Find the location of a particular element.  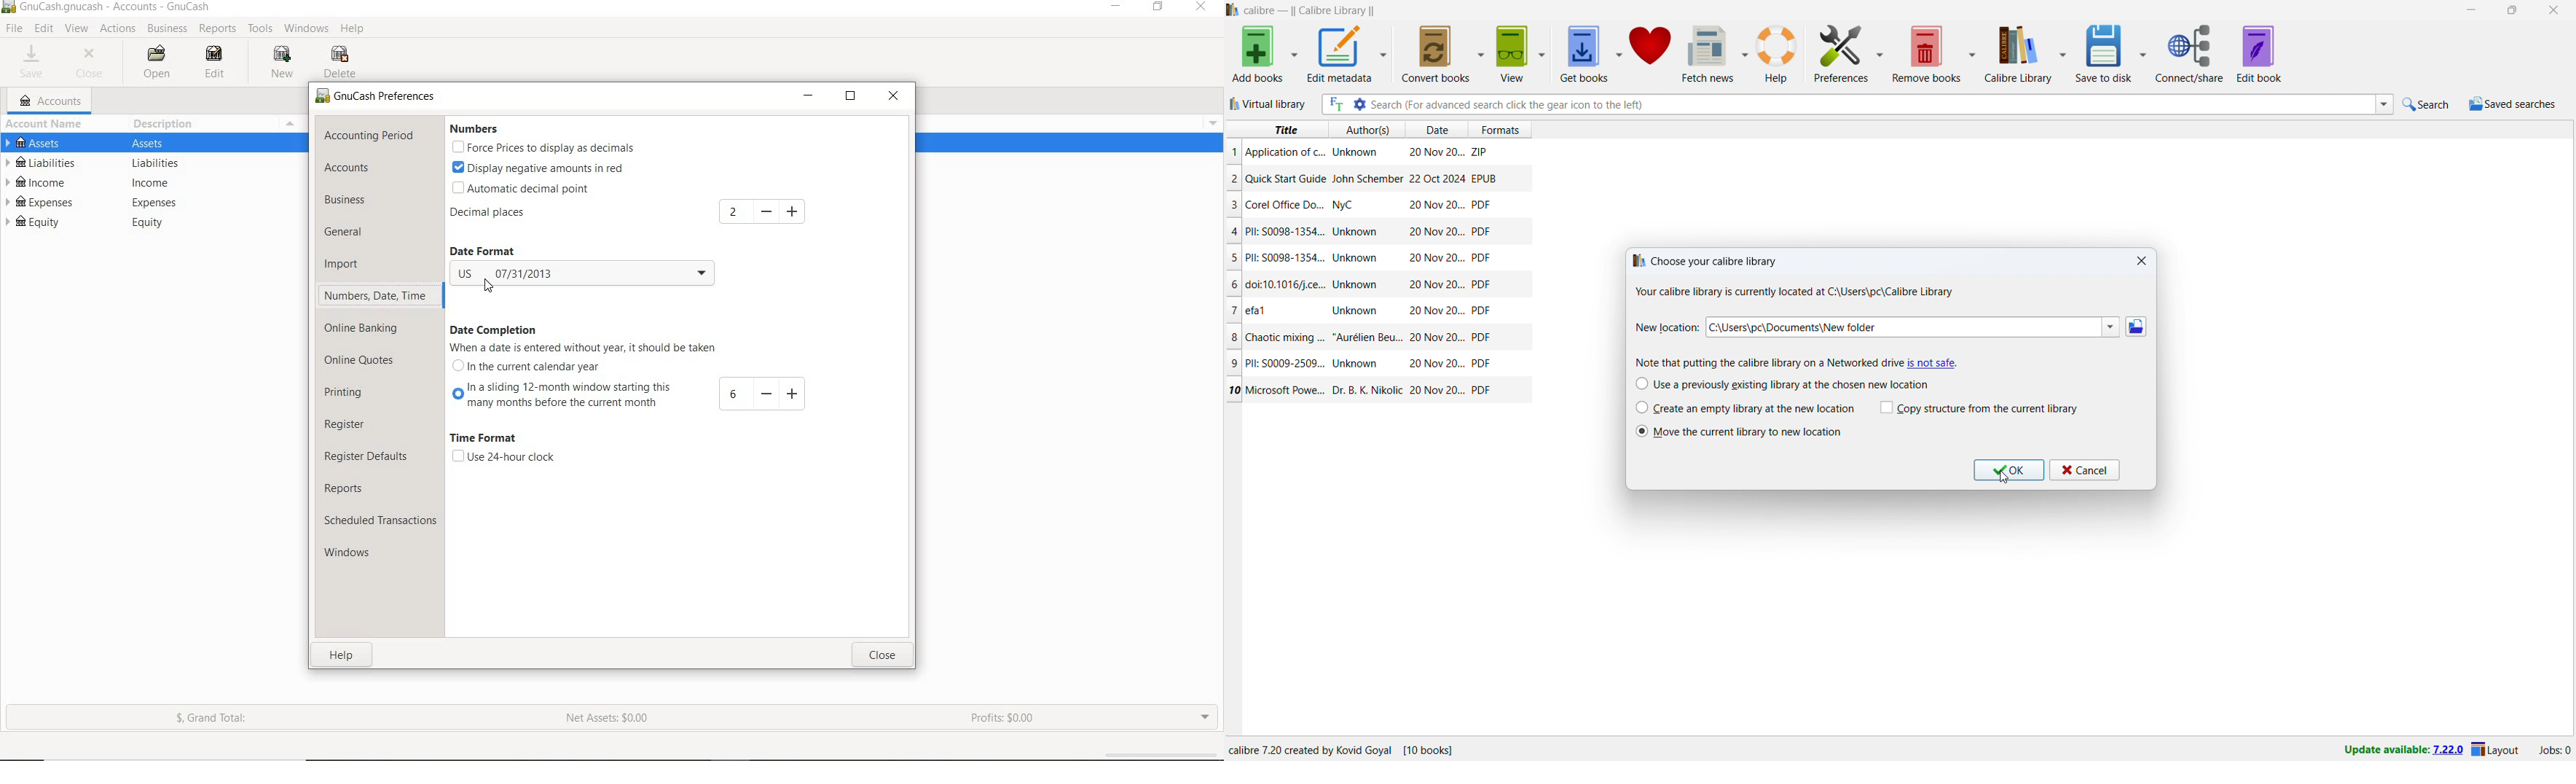

Author is located at coordinates (1366, 178).